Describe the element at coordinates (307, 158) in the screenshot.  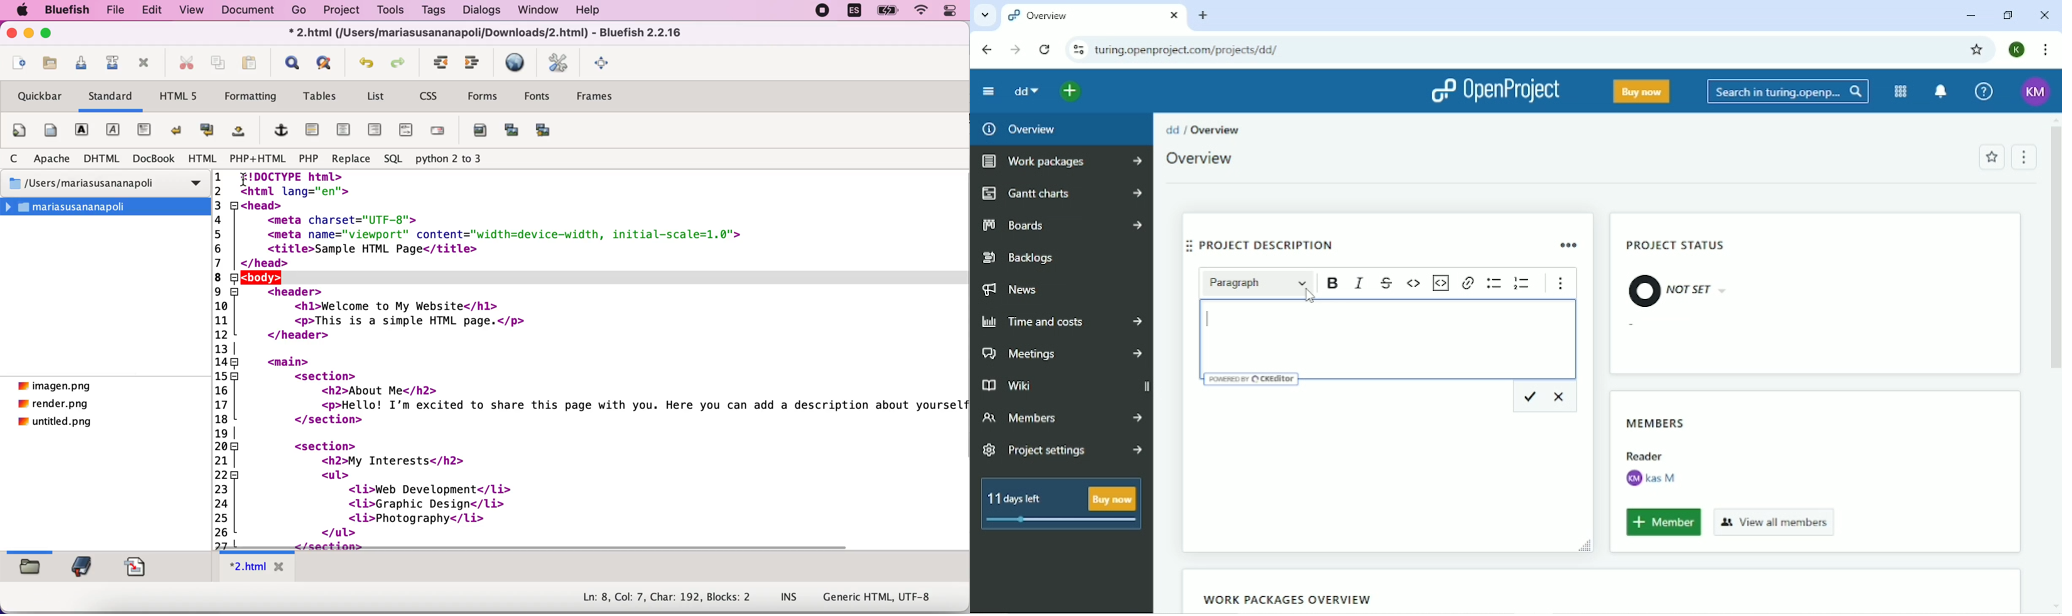
I see `php` at that location.